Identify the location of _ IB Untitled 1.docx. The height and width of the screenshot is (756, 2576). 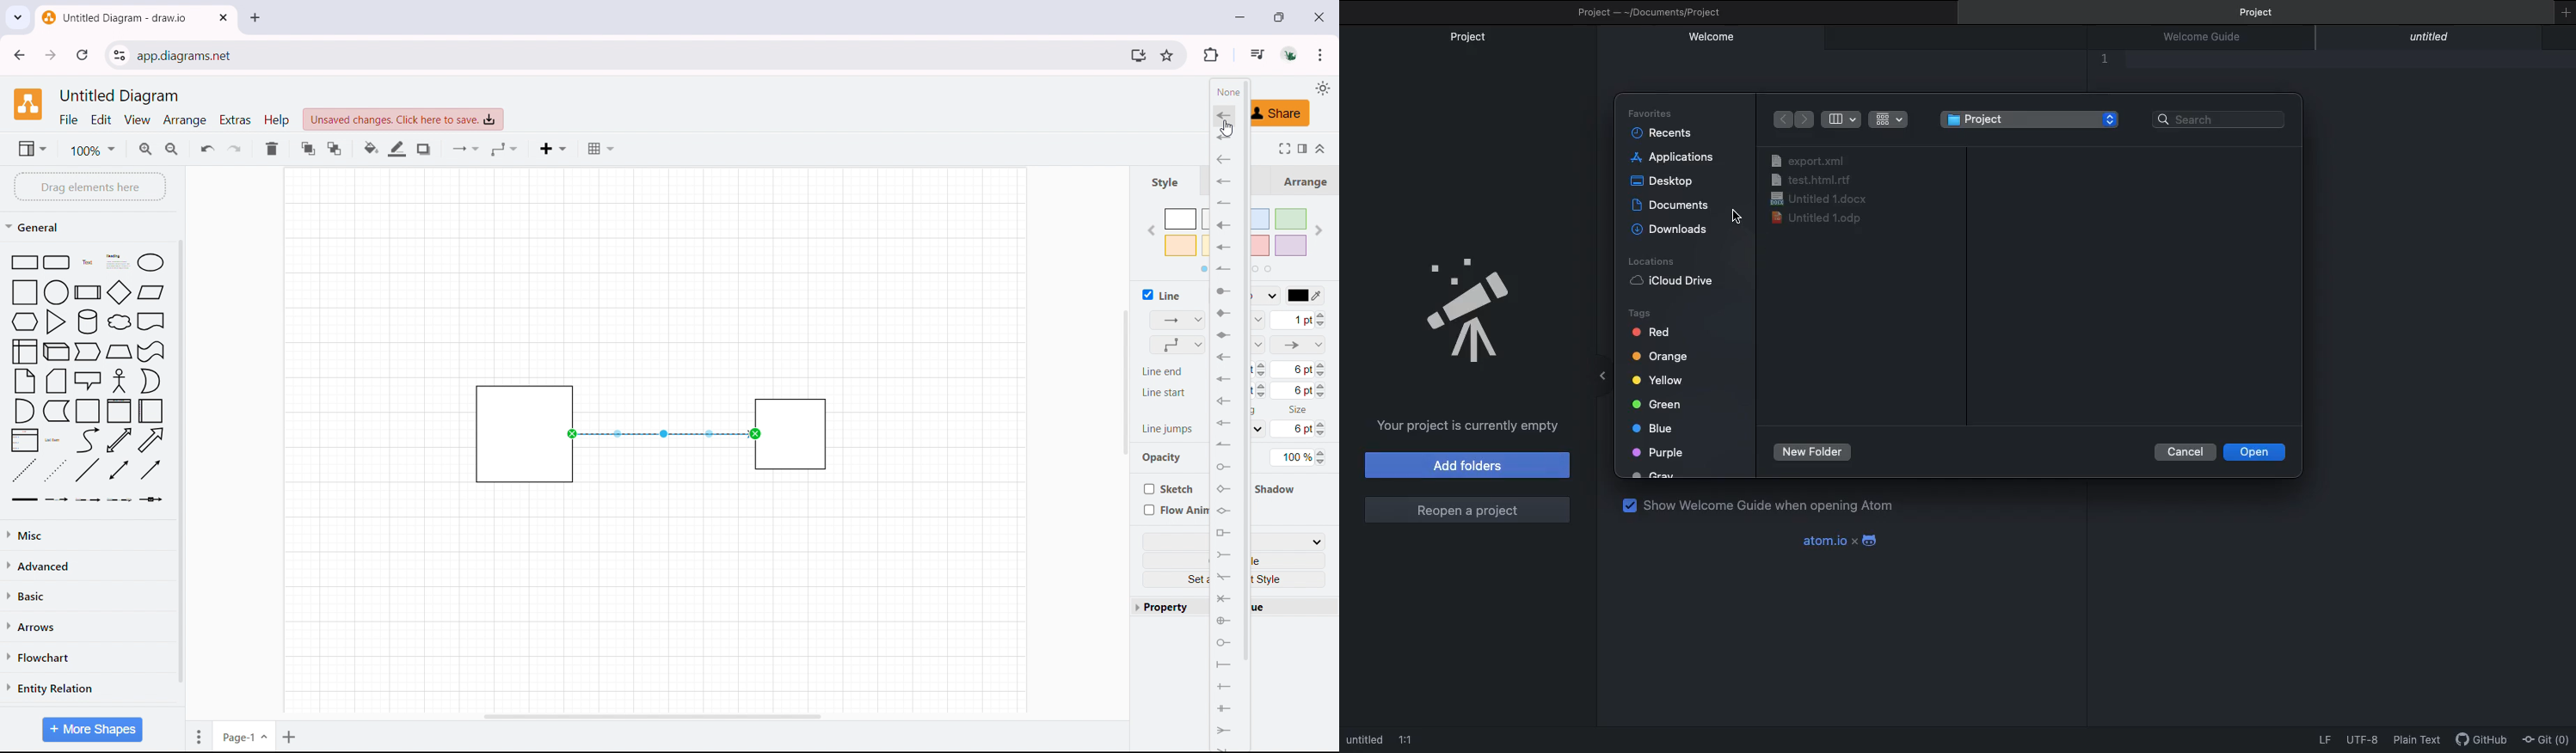
(1821, 197).